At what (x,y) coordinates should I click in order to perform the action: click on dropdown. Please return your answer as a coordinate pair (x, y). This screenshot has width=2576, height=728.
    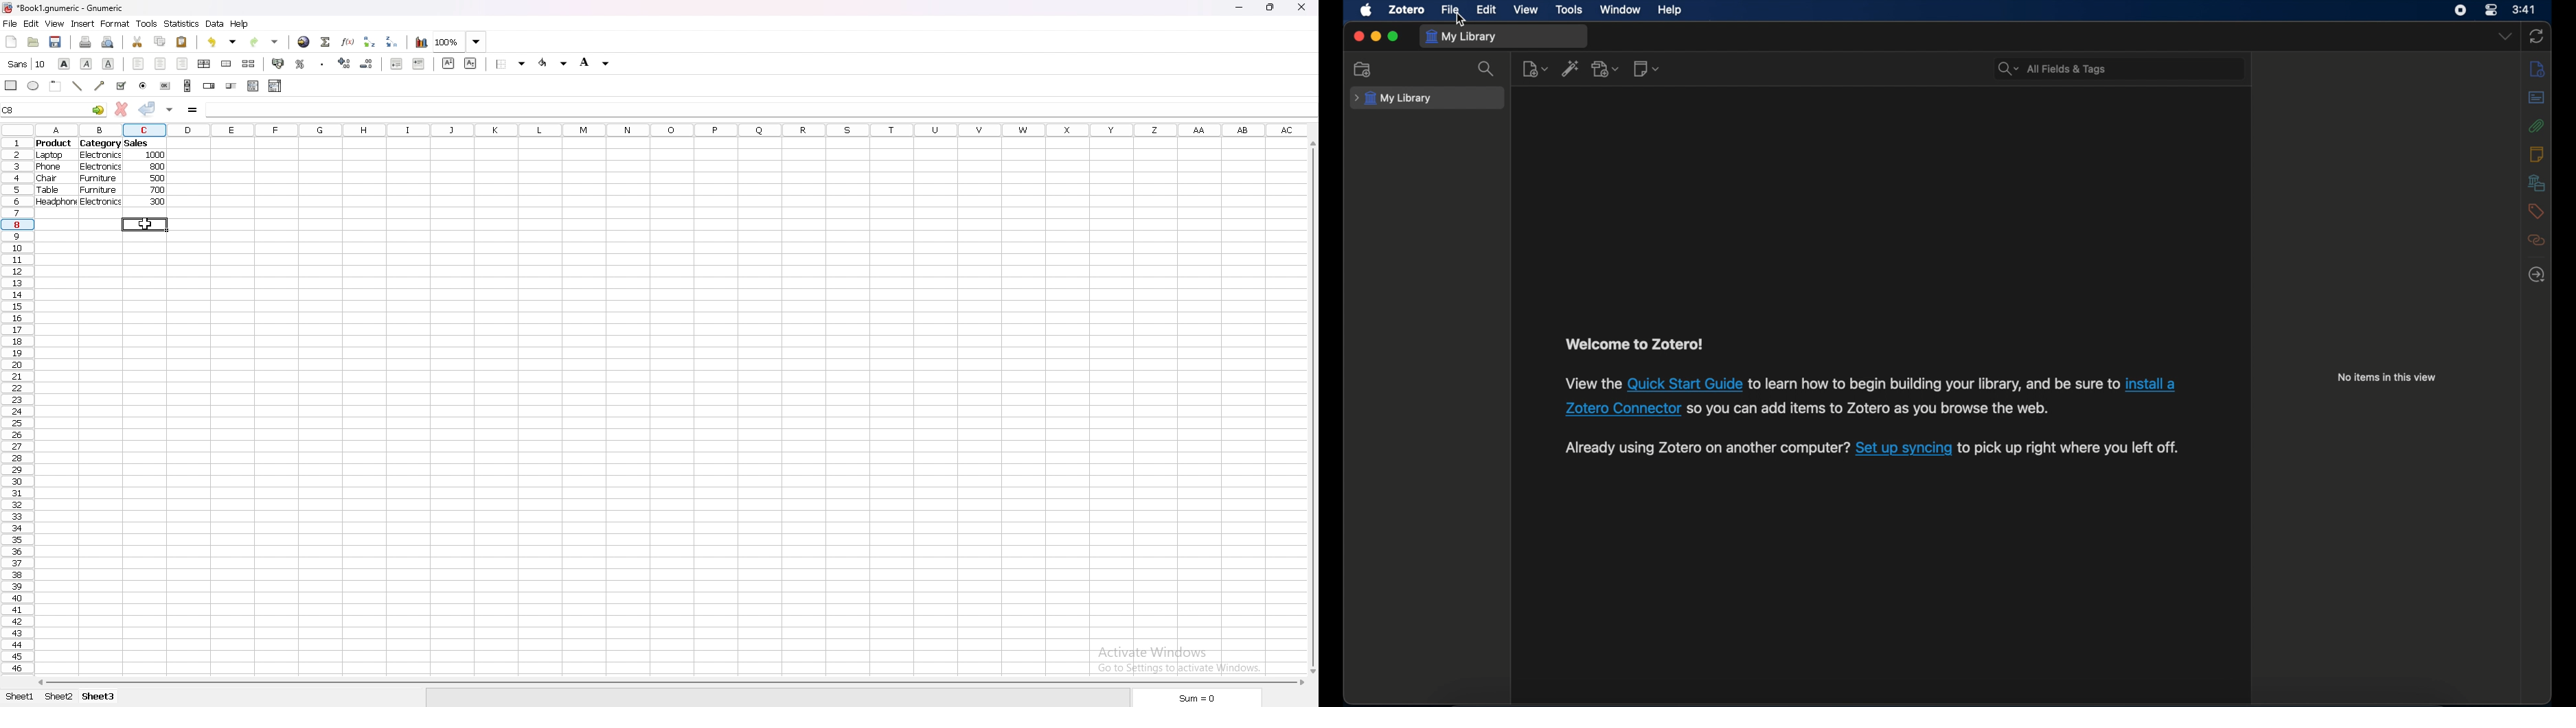
    Looking at the image, I should click on (2505, 37).